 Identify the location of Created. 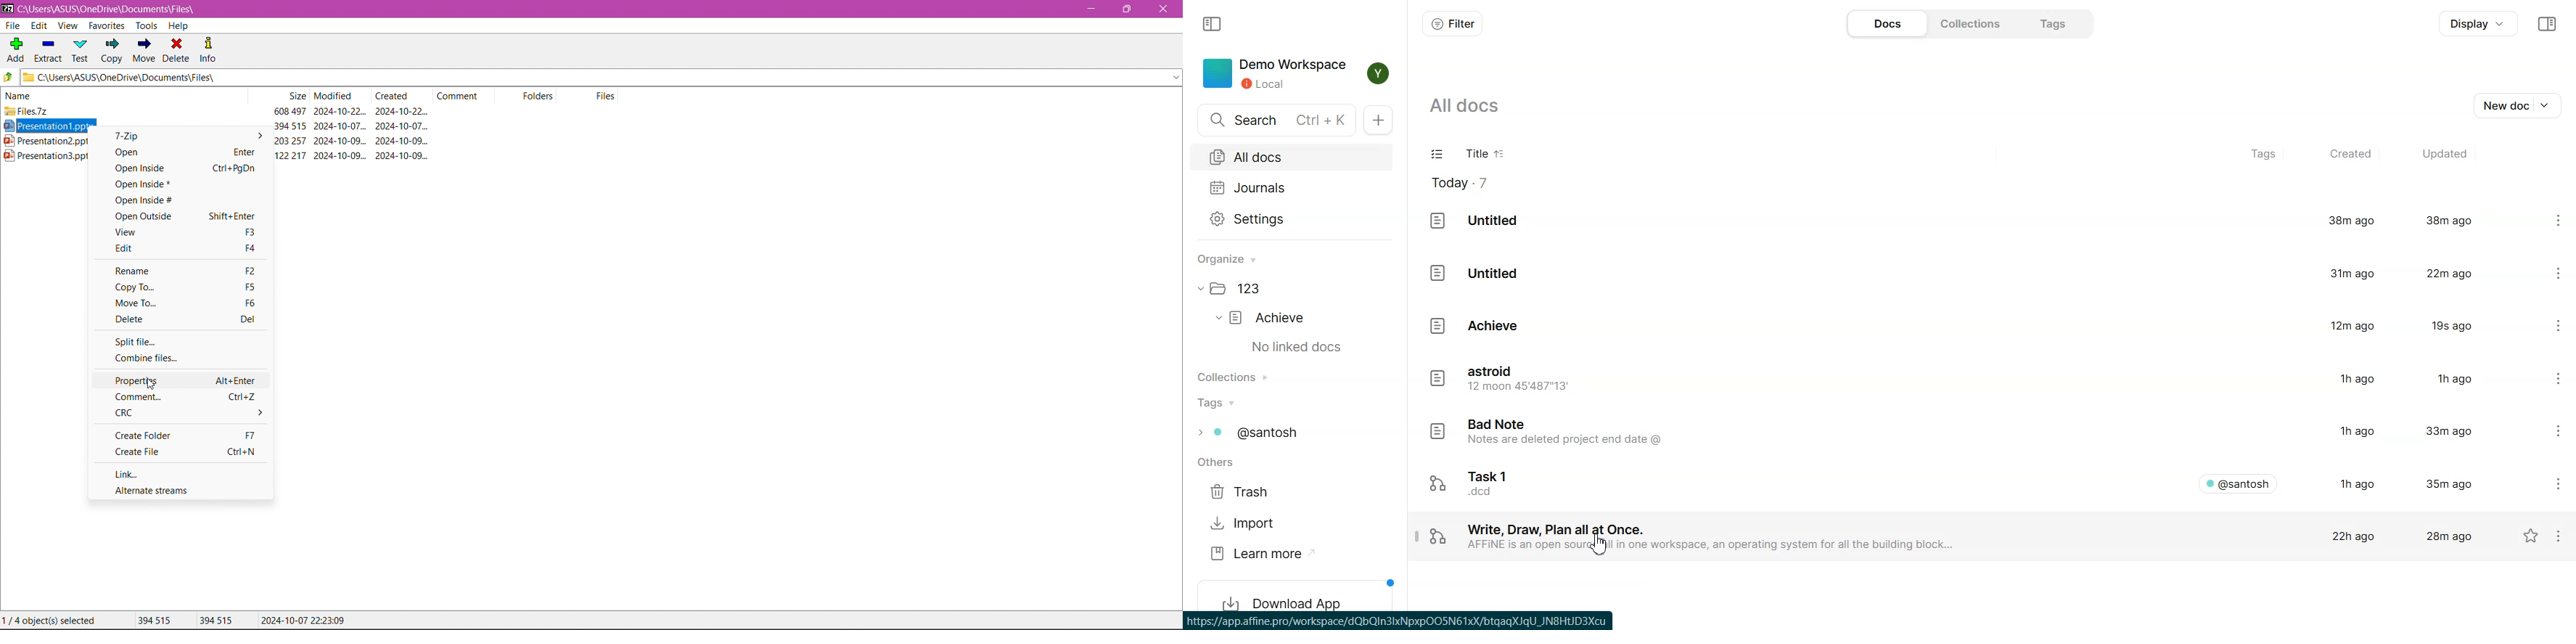
(2349, 155).